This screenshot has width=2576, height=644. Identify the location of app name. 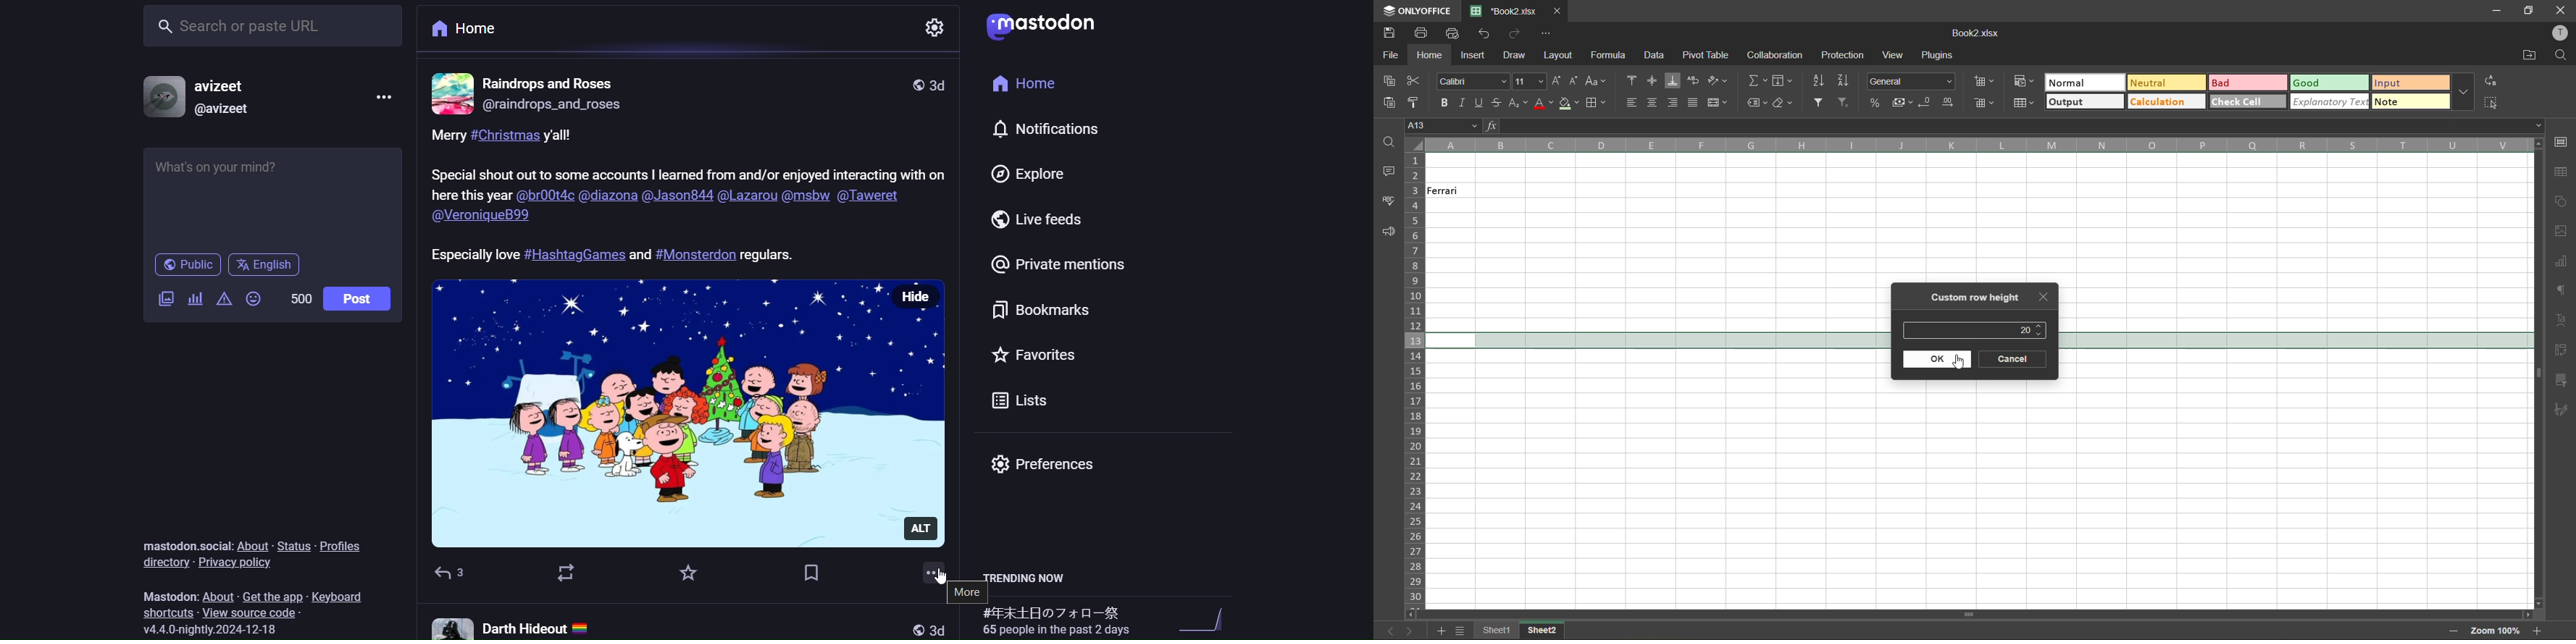
(1417, 11).